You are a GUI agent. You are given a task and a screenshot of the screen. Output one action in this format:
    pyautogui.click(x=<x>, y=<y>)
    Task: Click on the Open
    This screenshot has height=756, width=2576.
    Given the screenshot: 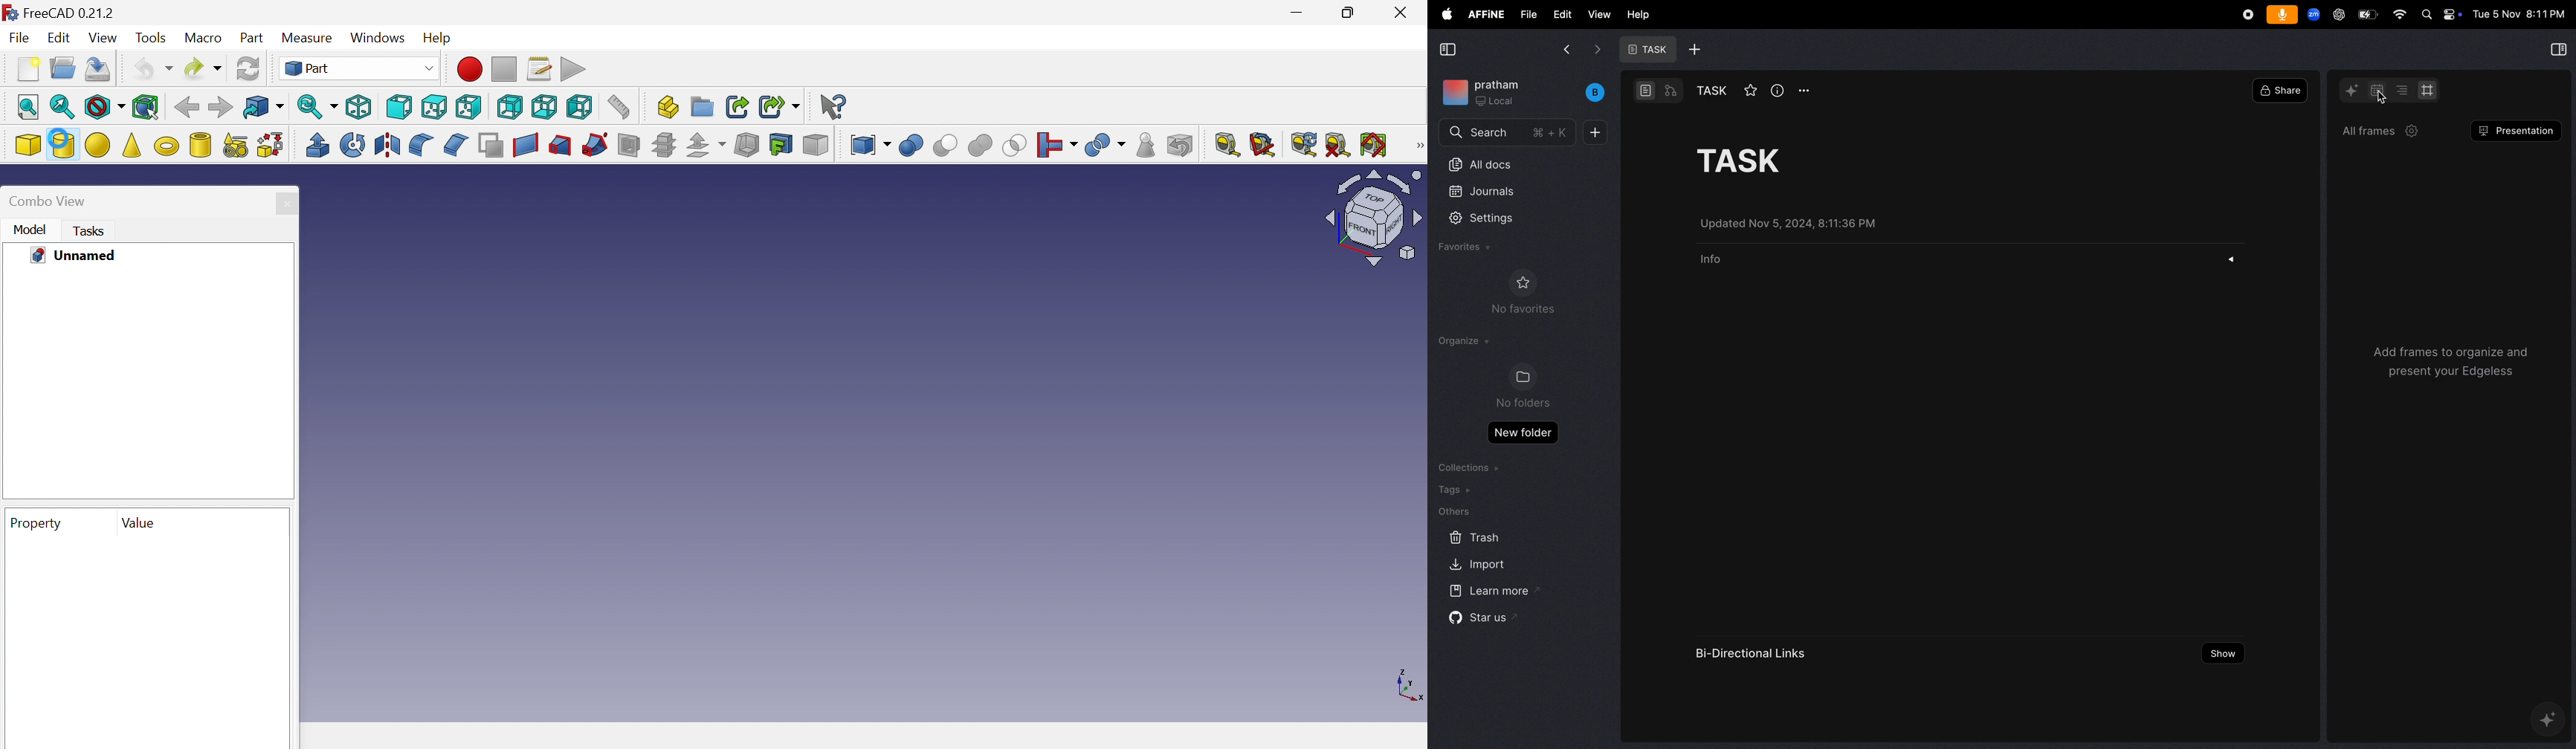 What is the action you would take?
    pyautogui.click(x=63, y=66)
    